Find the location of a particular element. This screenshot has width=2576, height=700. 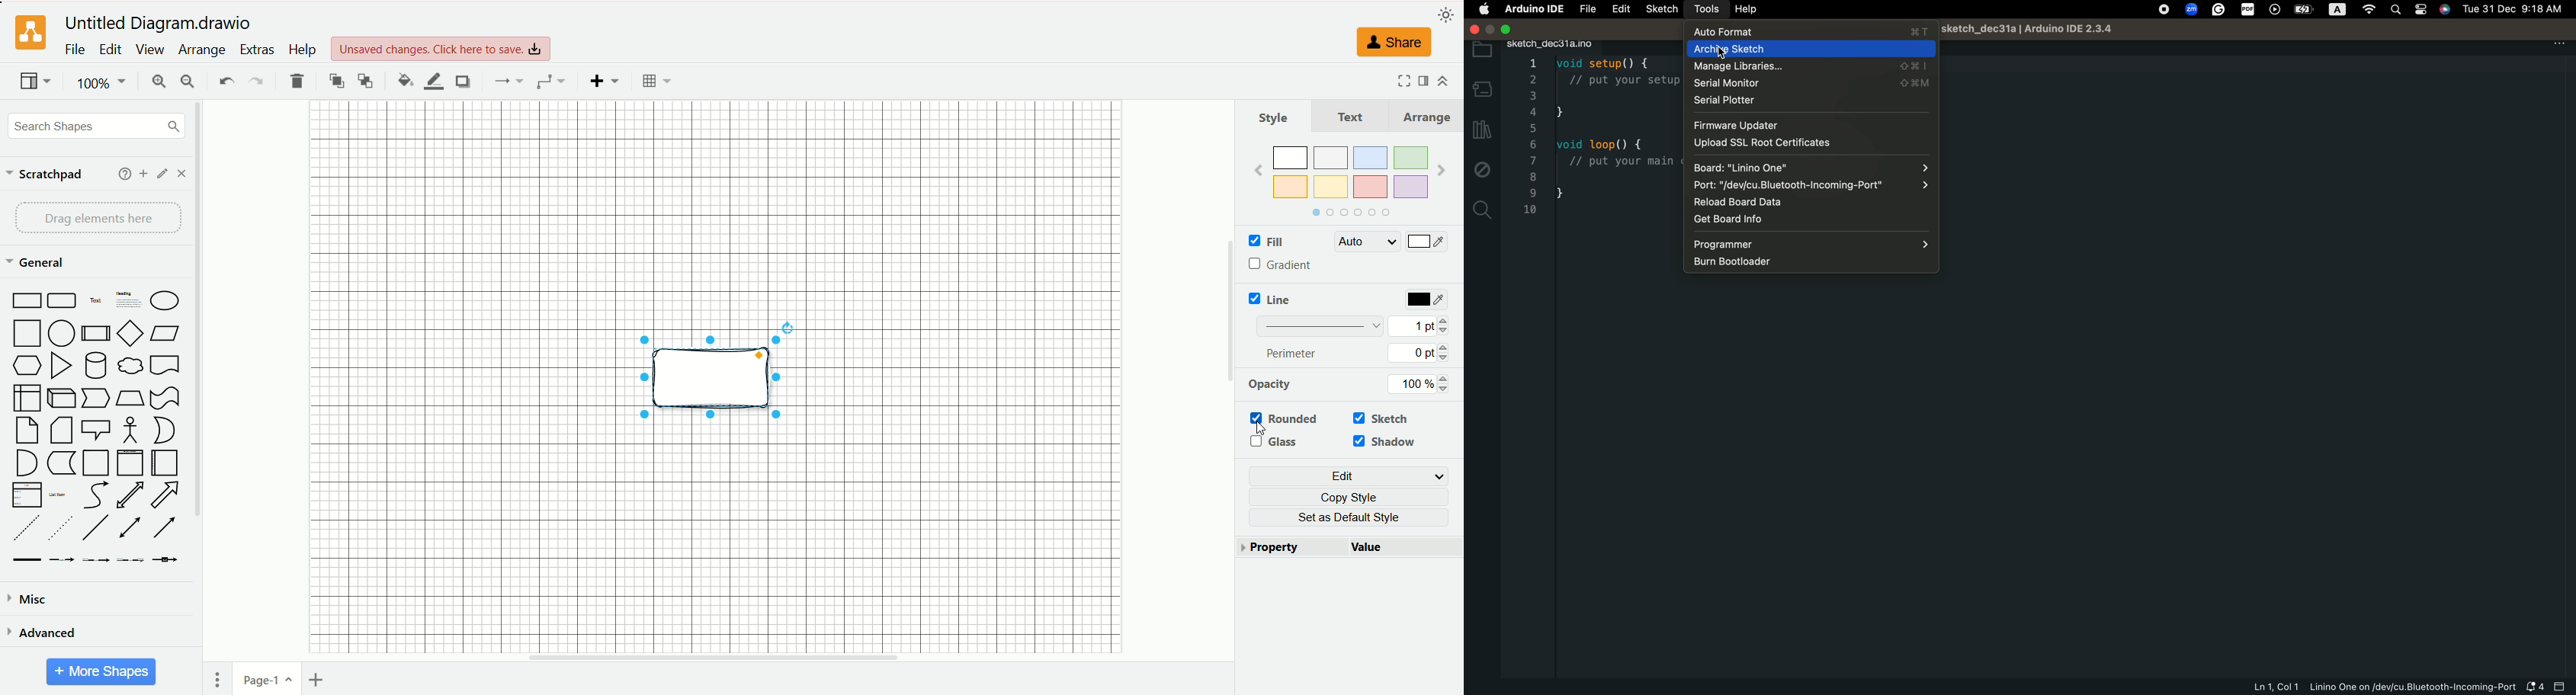

100% is located at coordinates (1423, 384).